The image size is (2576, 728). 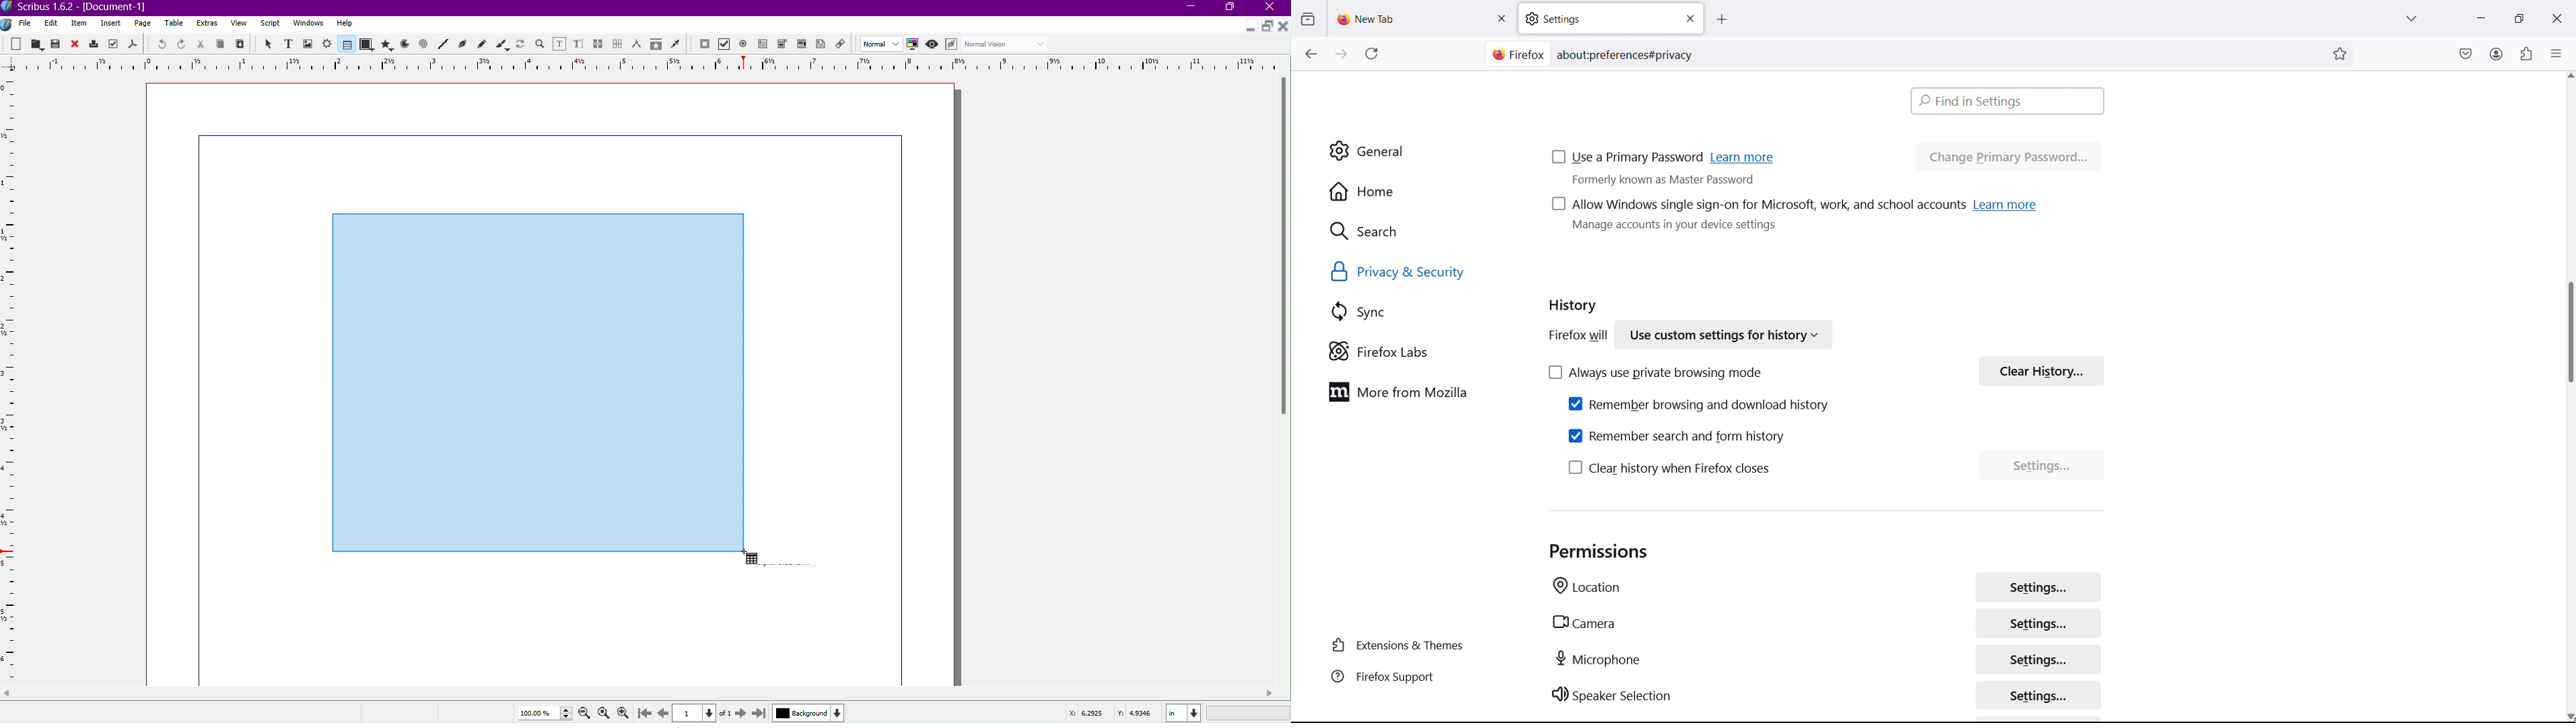 I want to click on bookmarks, so click(x=2341, y=53).